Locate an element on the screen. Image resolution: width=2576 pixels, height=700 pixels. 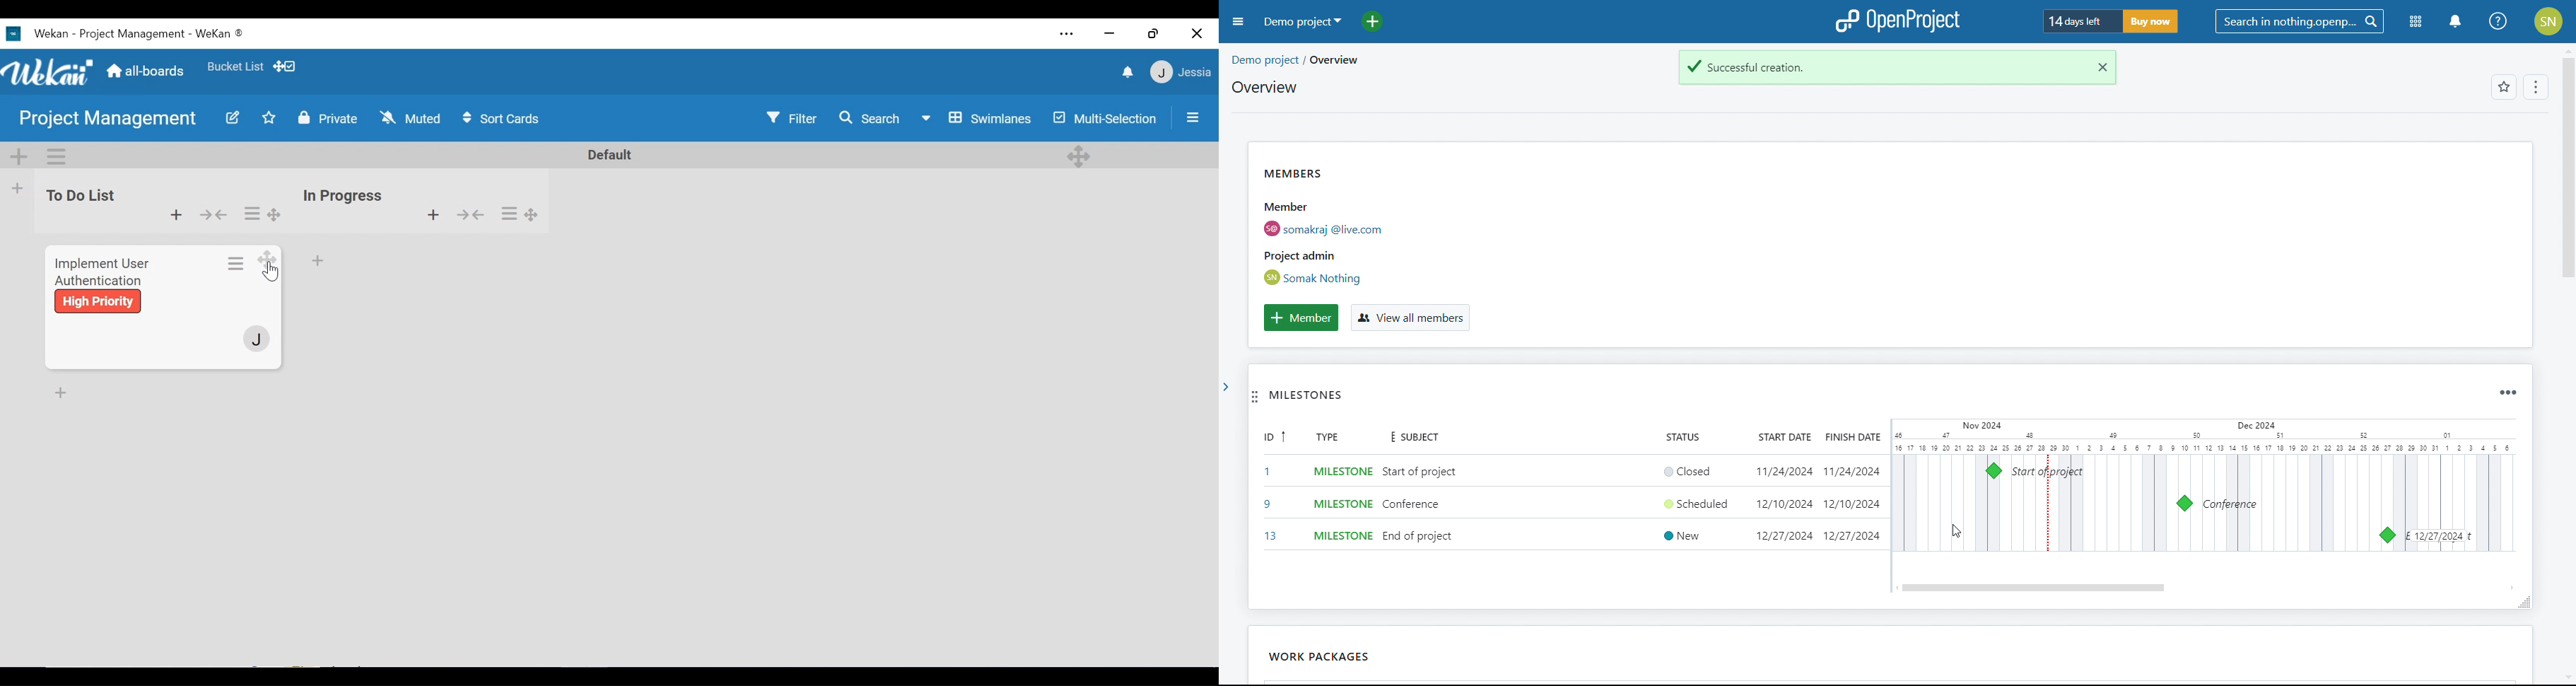
Implement User
Authentication is located at coordinates (100, 269).